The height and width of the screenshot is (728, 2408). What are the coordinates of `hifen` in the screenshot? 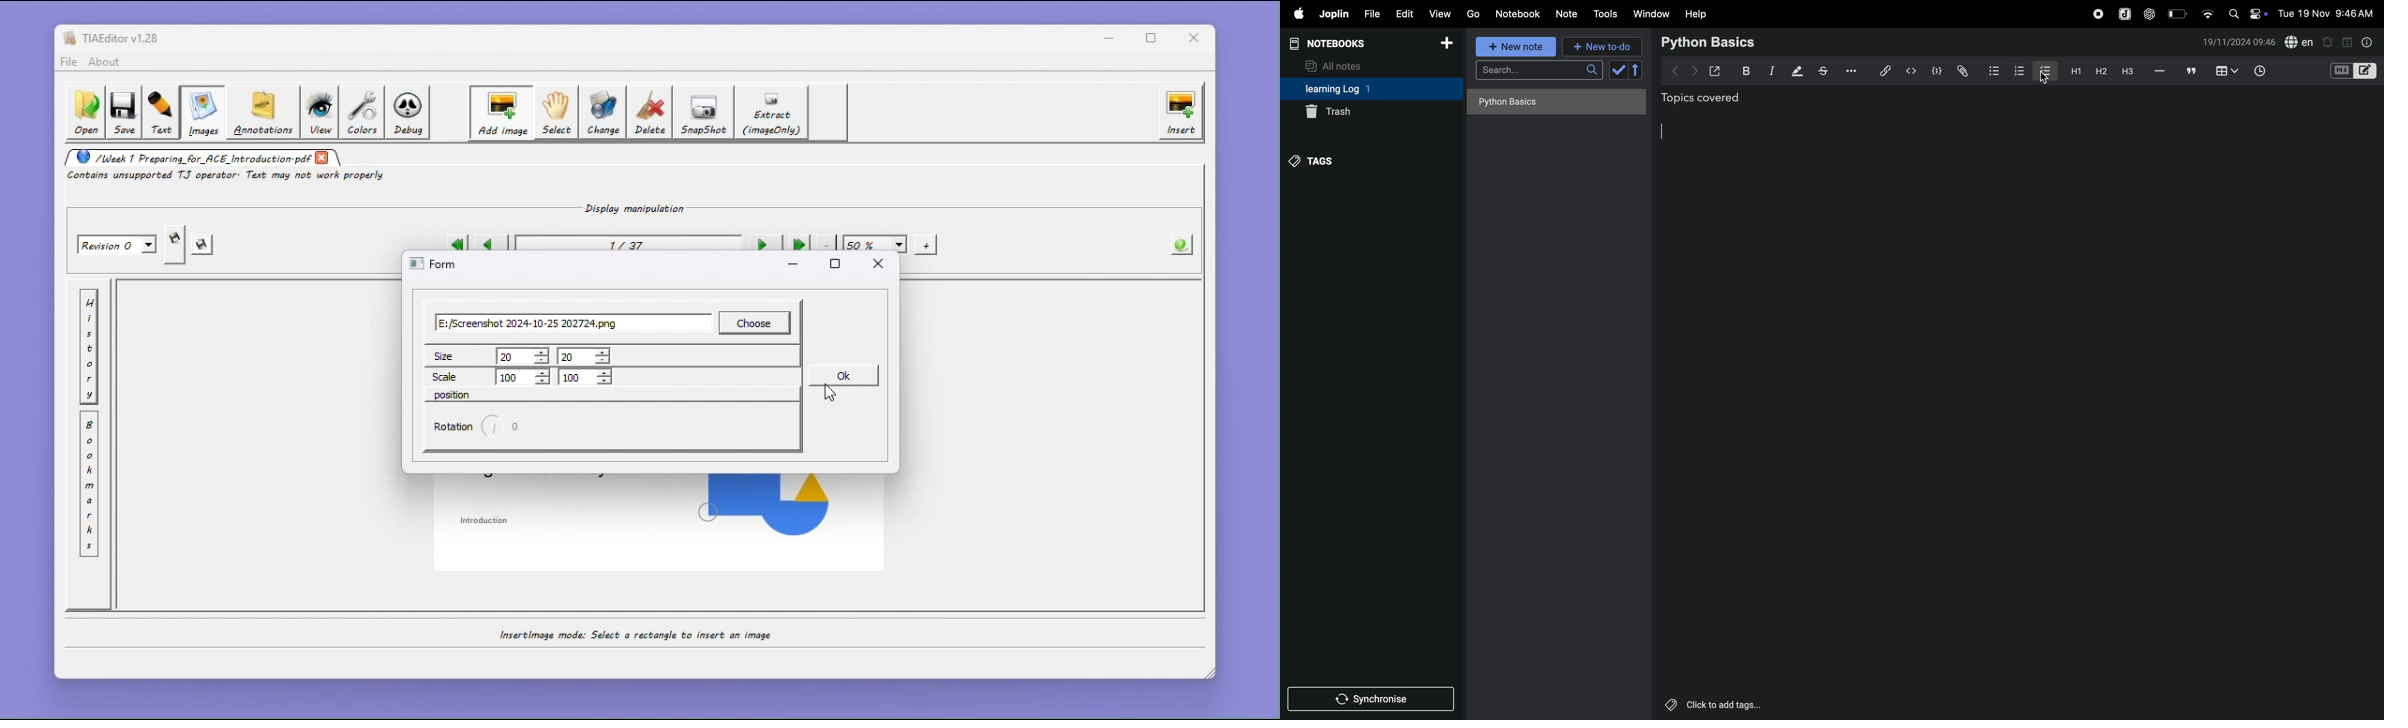 It's located at (2160, 72).